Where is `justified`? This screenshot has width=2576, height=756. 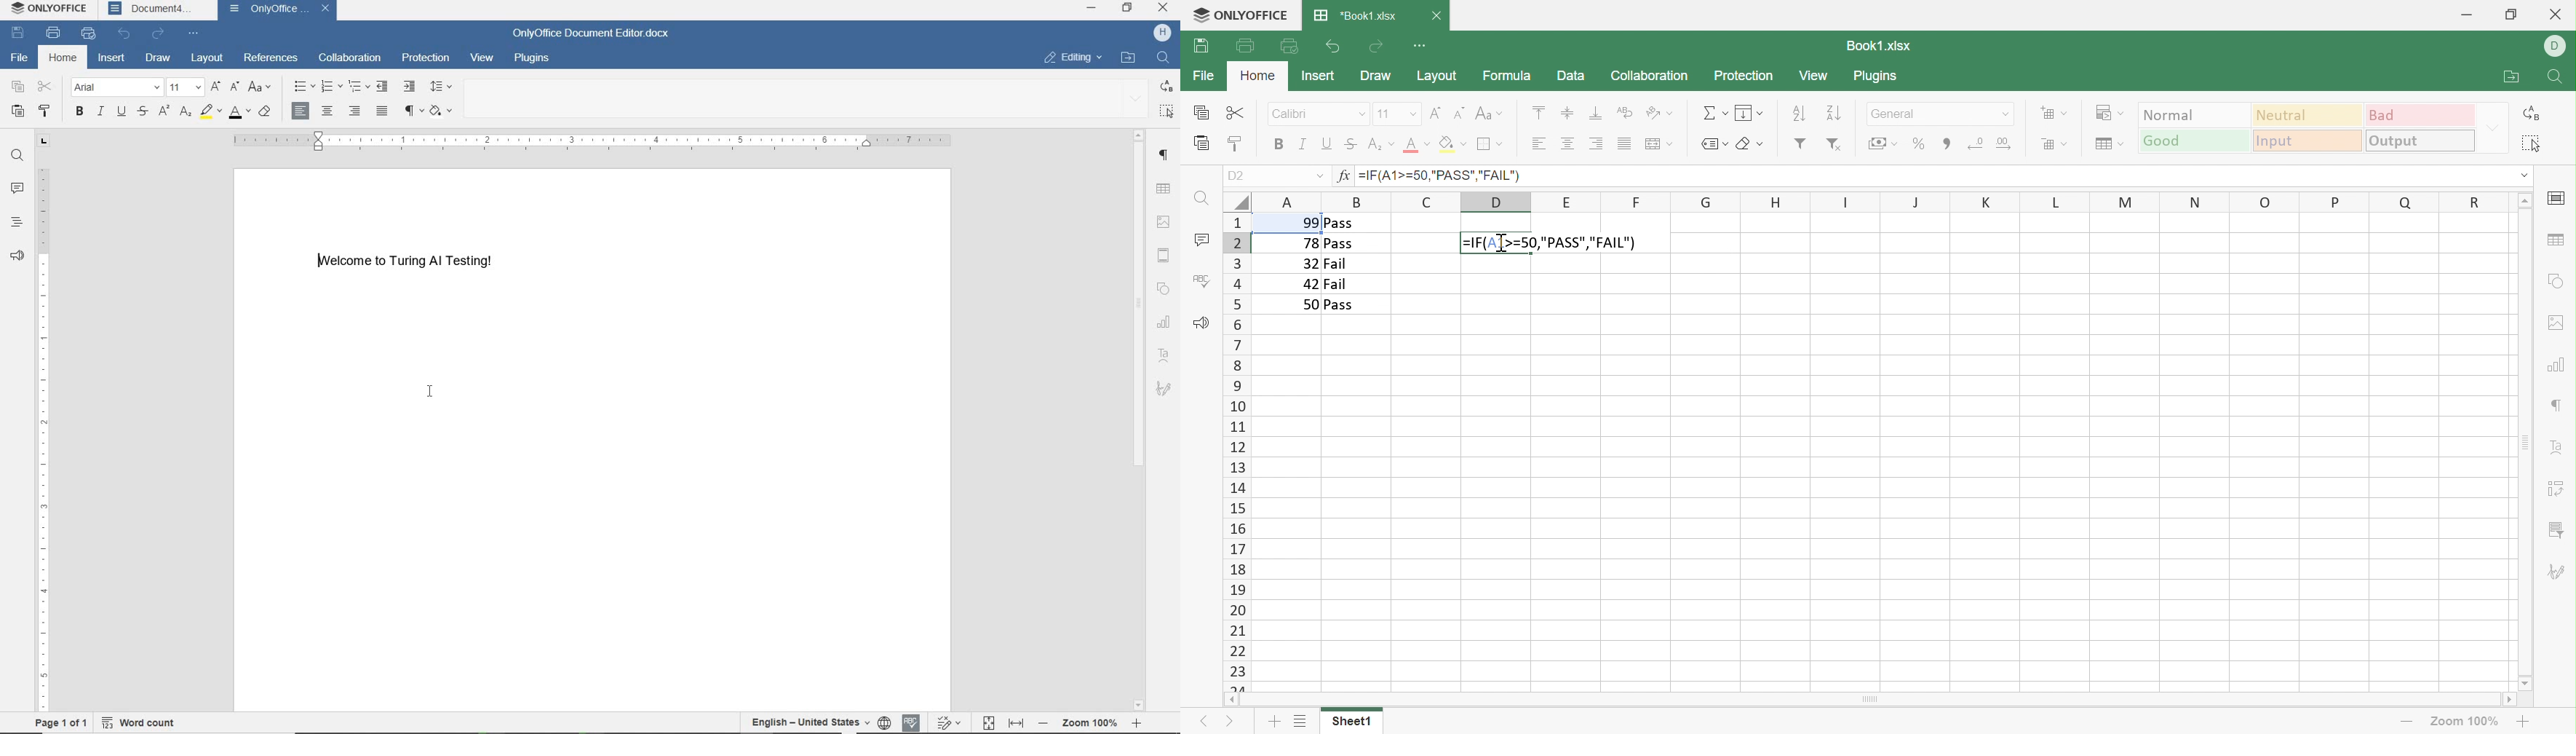
justified is located at coordinates (384, 110).